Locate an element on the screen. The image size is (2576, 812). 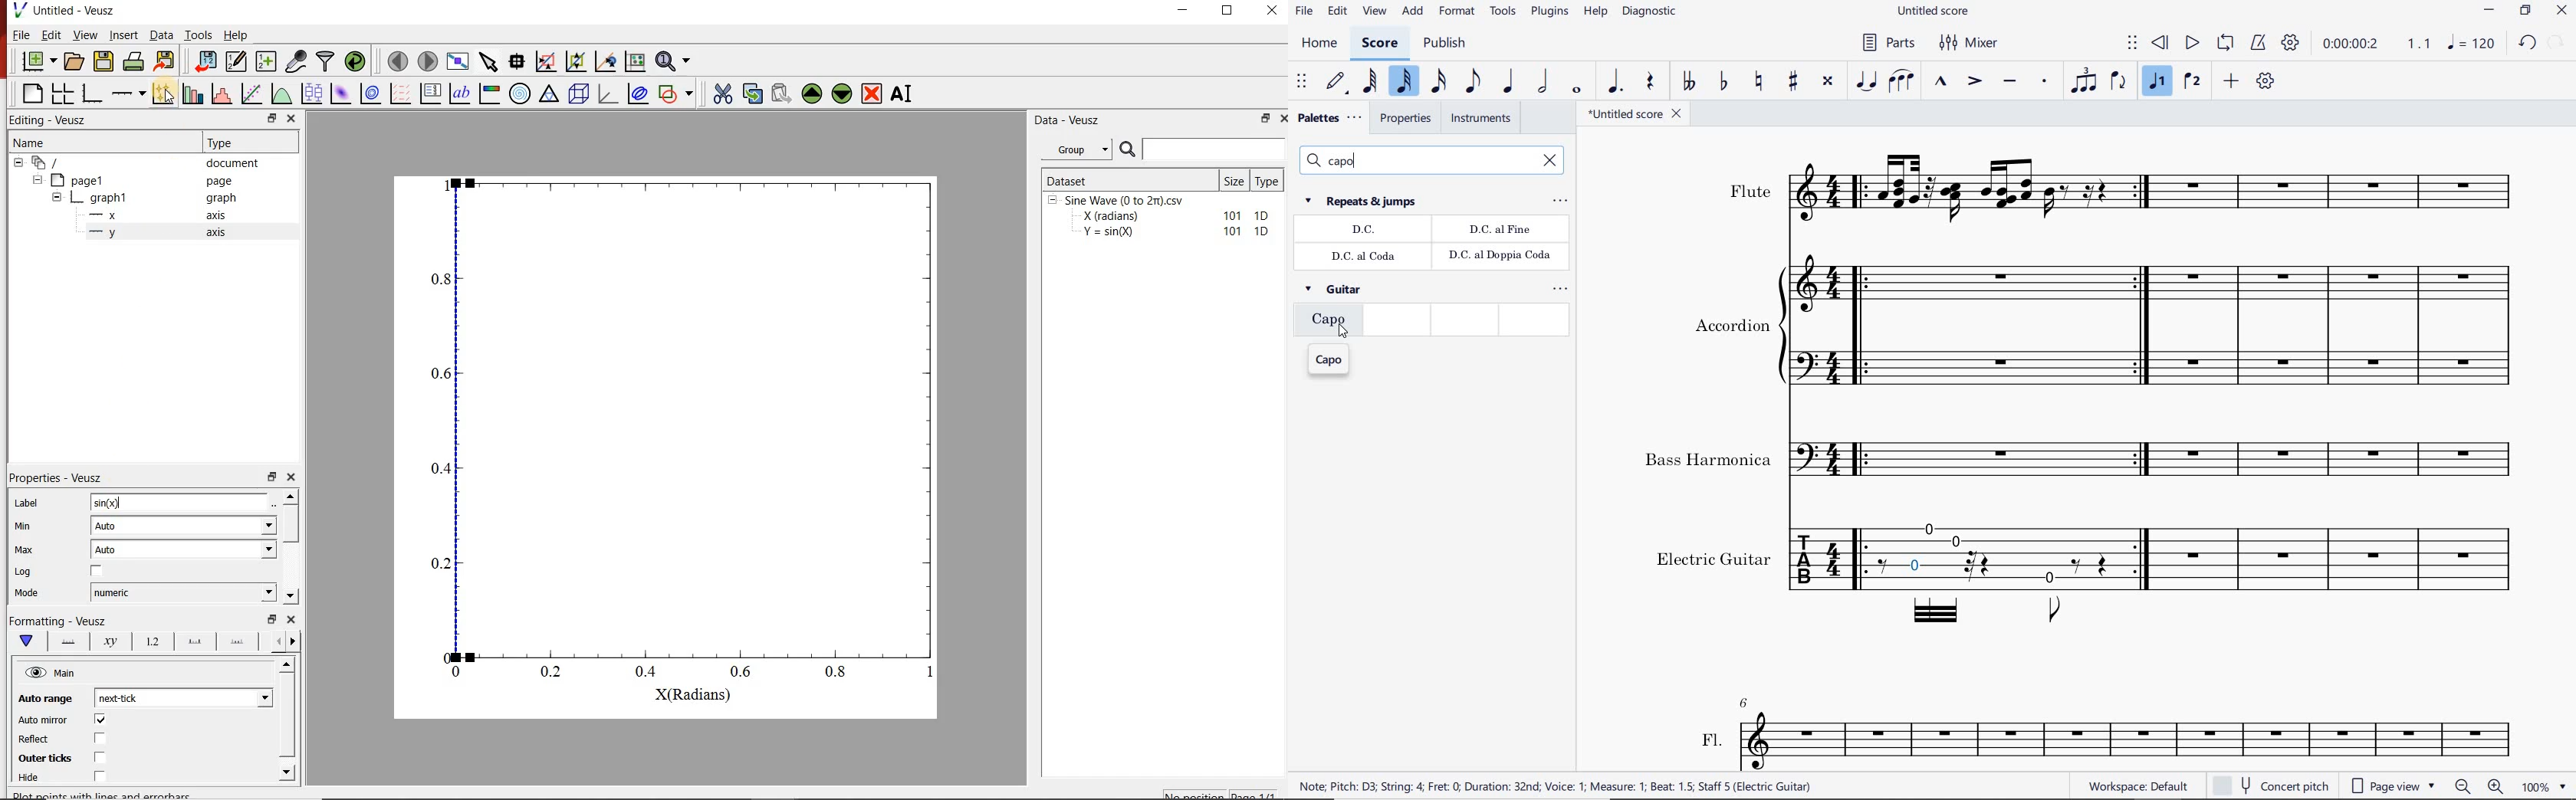
document is located at coordinates (233, 163).